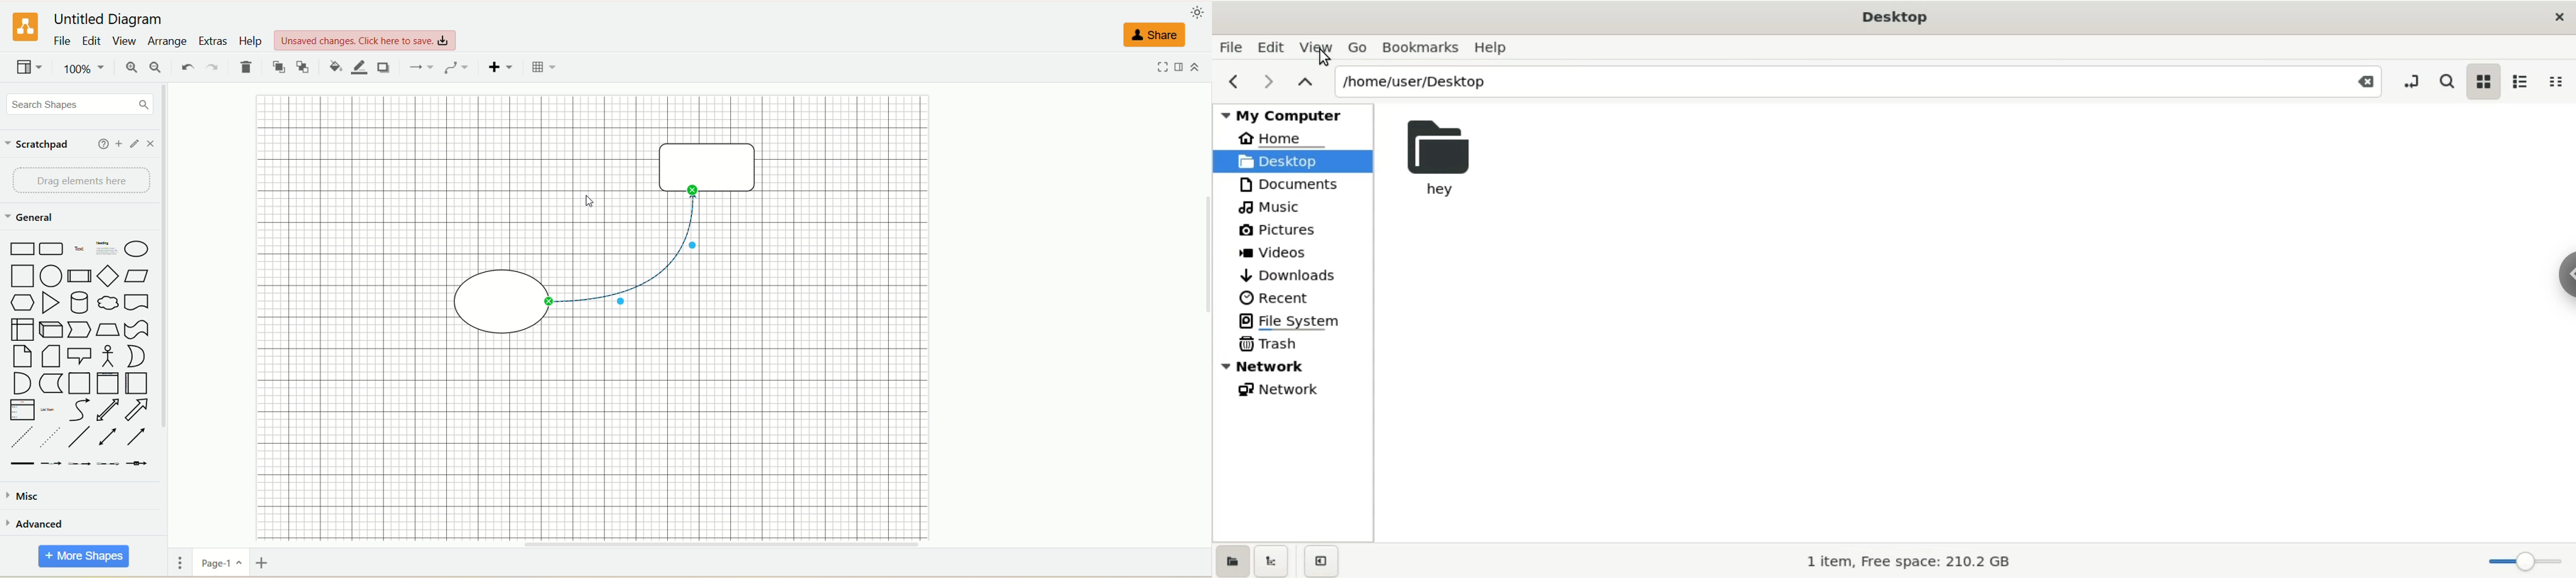 This screenshot has width=2576, height=588. I want to click on expand/collapse, so click(1195, 69).